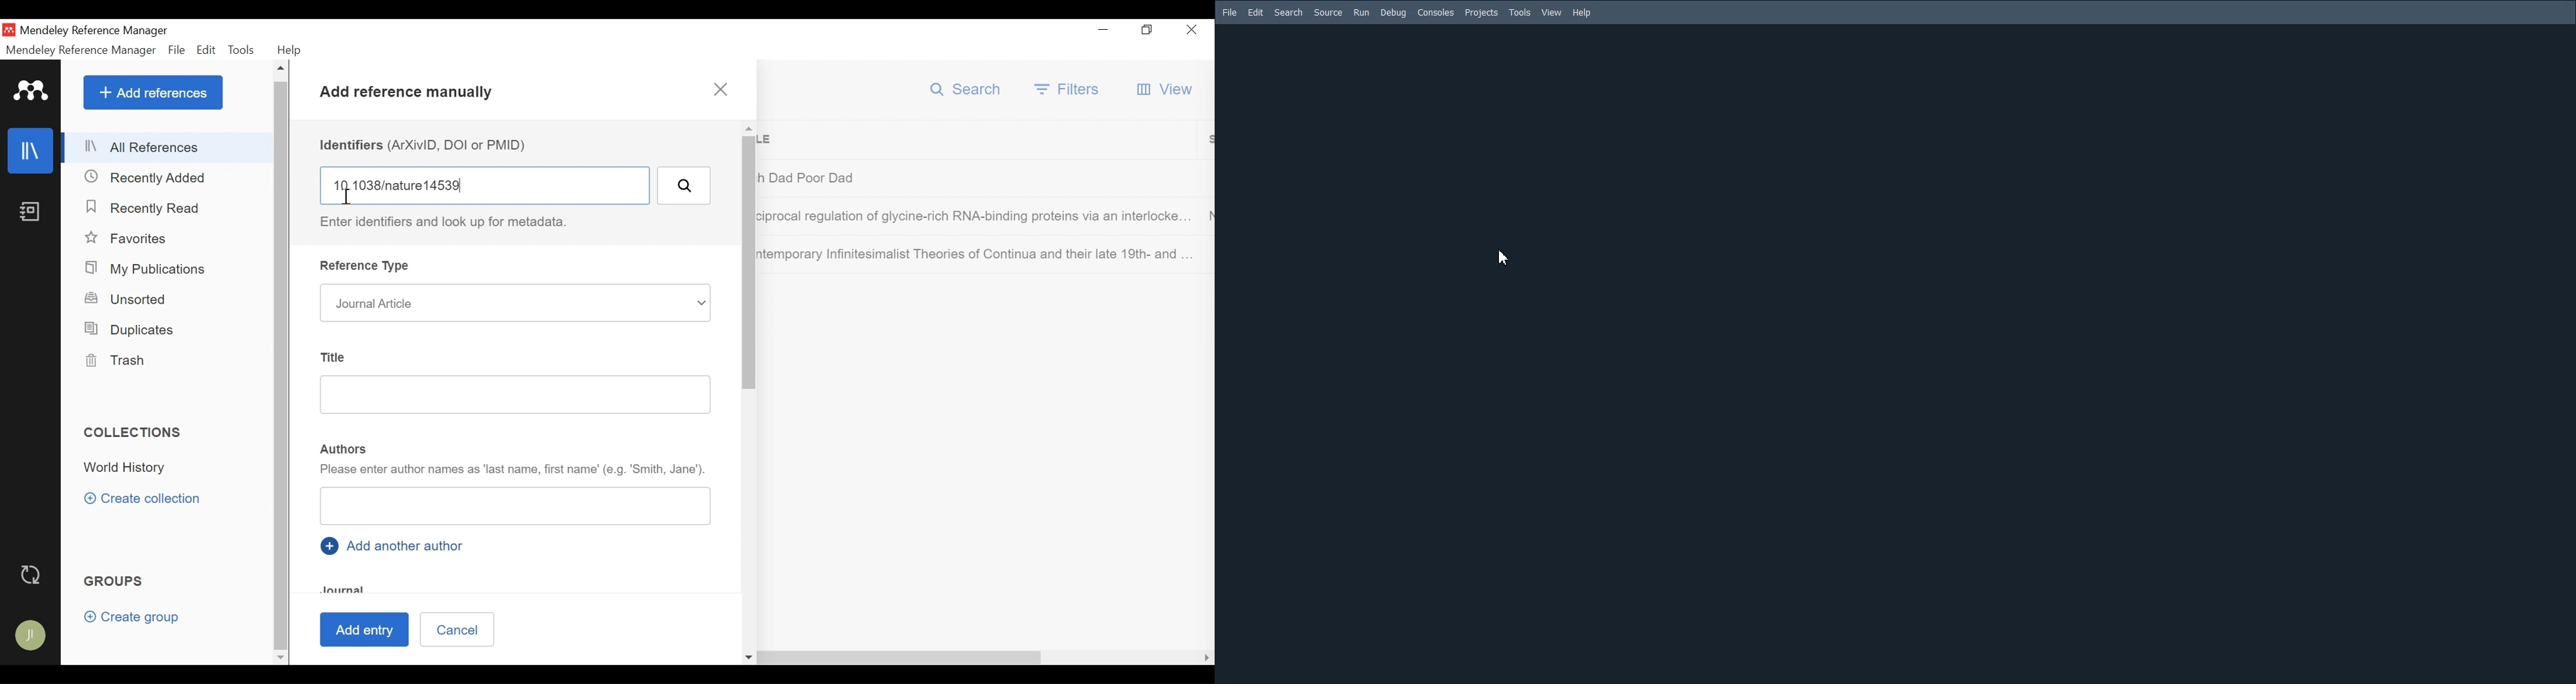  I want to click on Add another author, so click(395, 545).